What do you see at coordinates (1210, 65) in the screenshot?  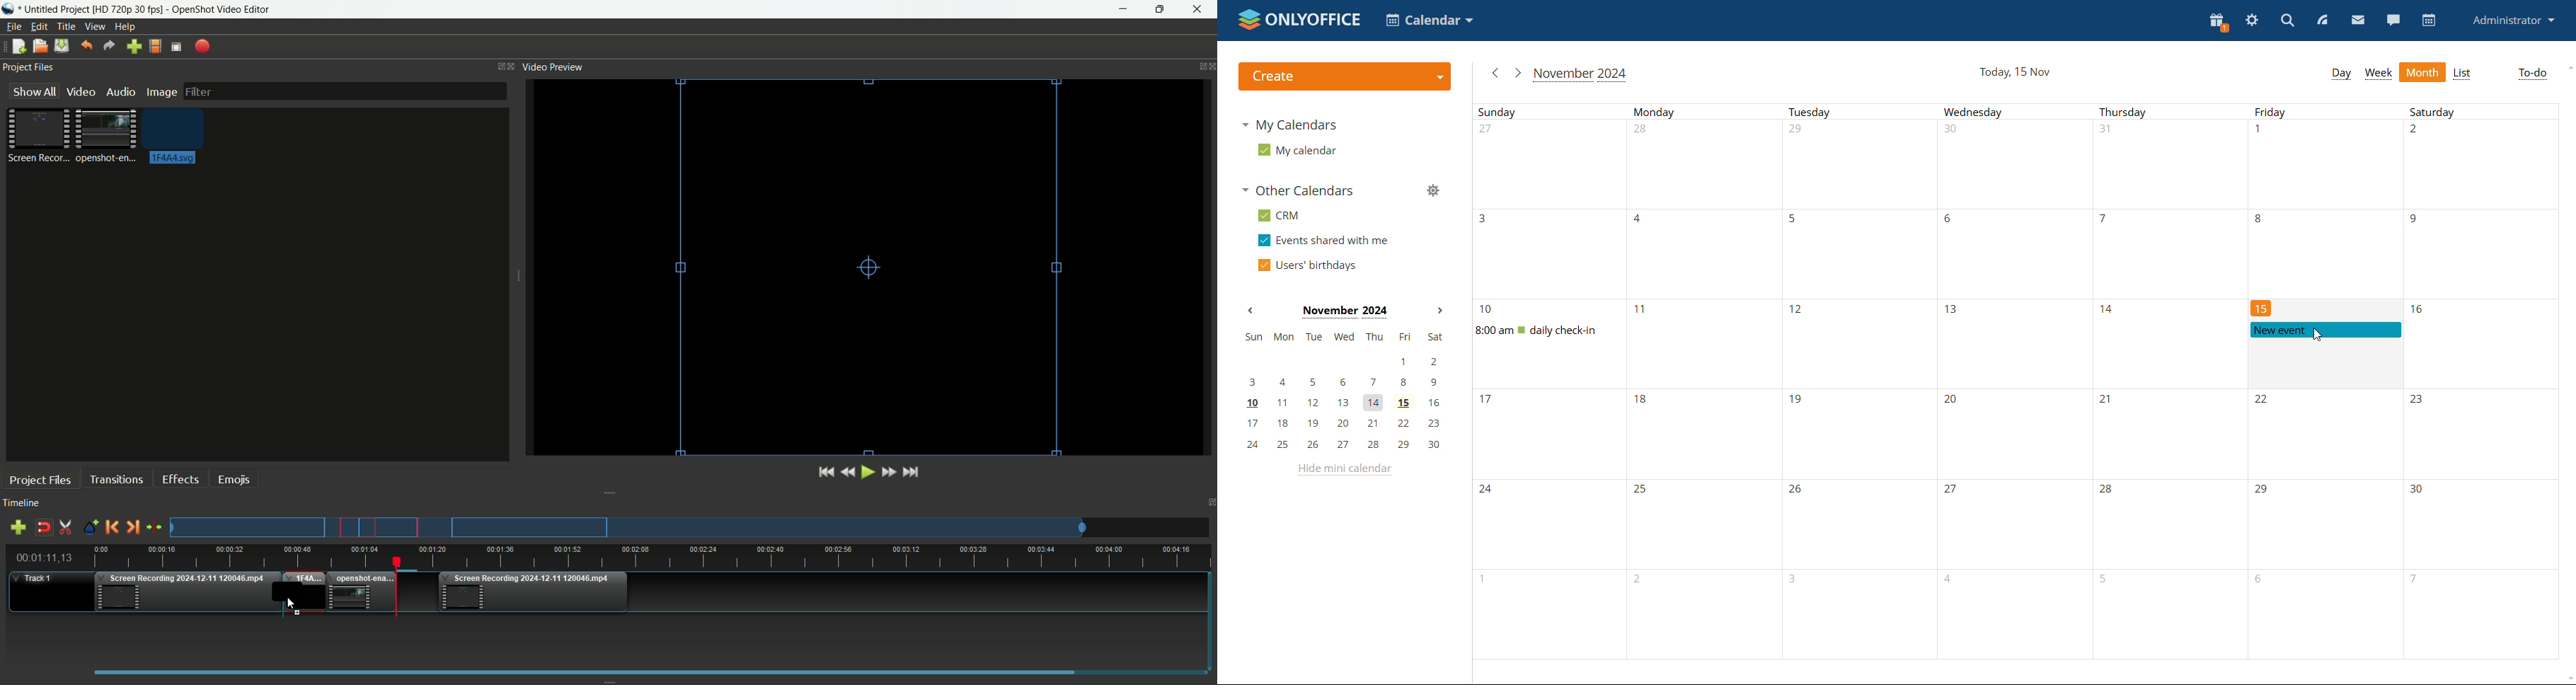 I see `close video preview` at bounding box center [1210, 65].